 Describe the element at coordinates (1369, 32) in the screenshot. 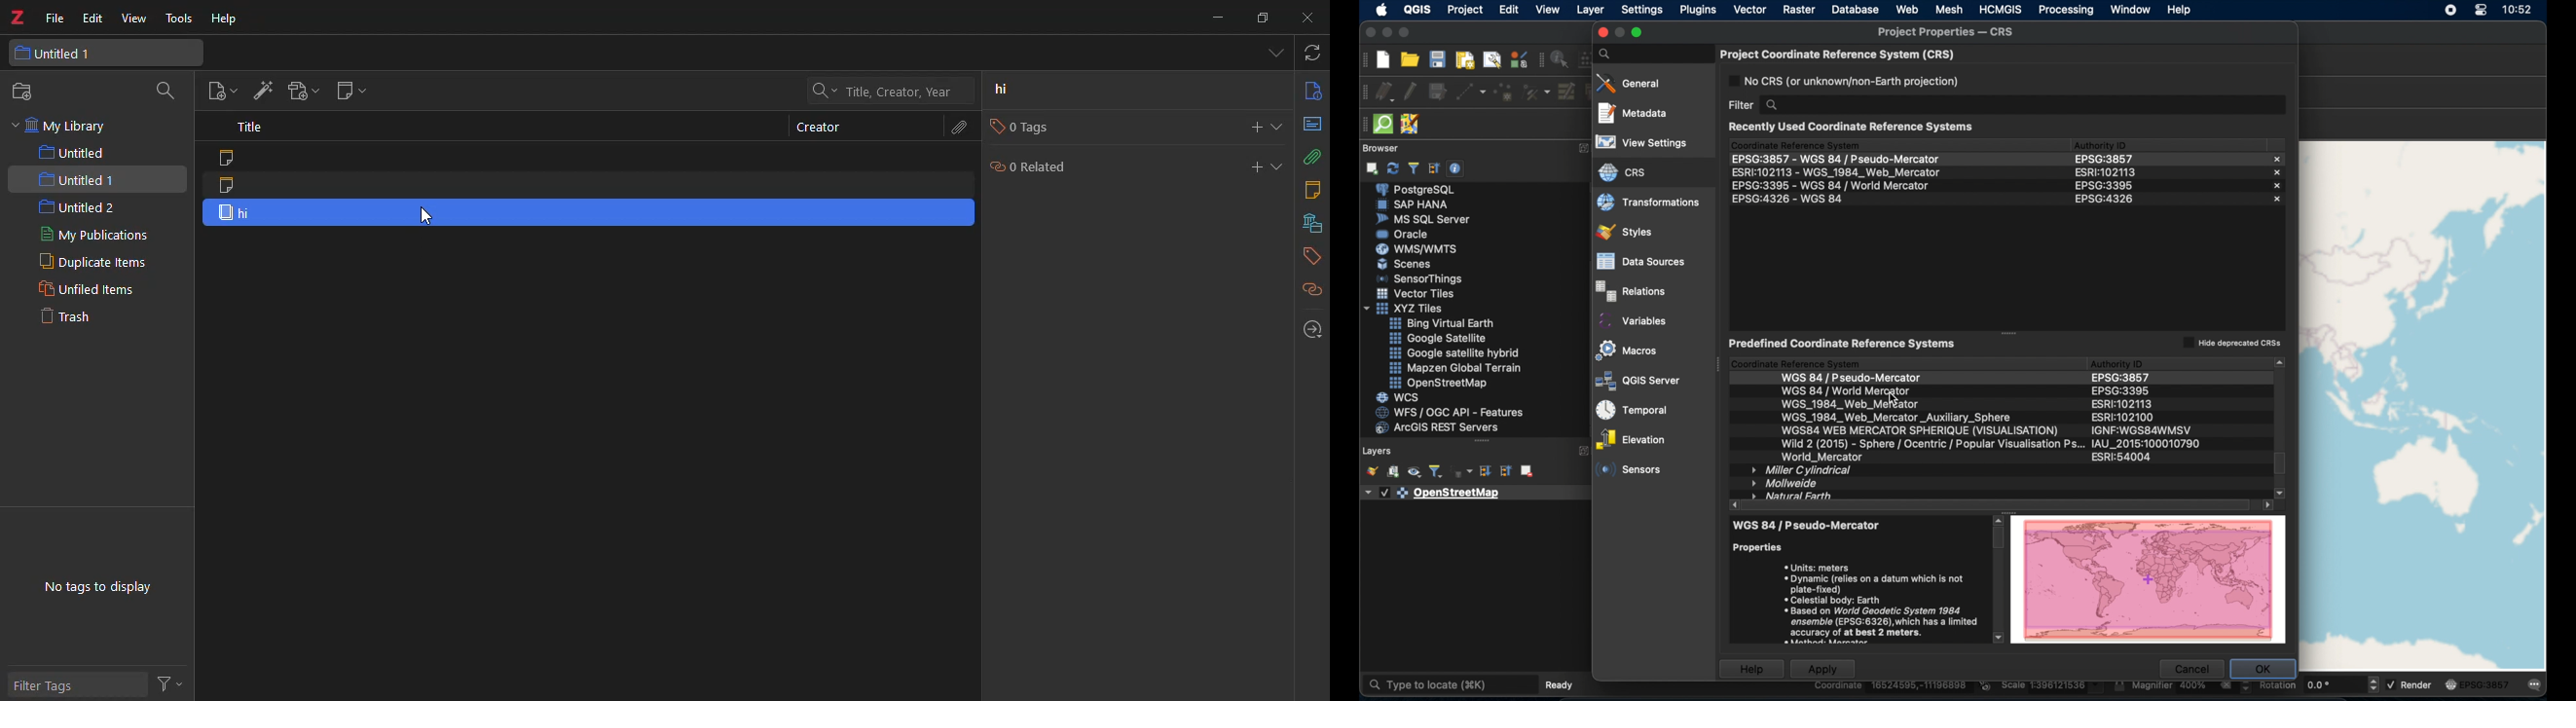

I see `close` at that location.